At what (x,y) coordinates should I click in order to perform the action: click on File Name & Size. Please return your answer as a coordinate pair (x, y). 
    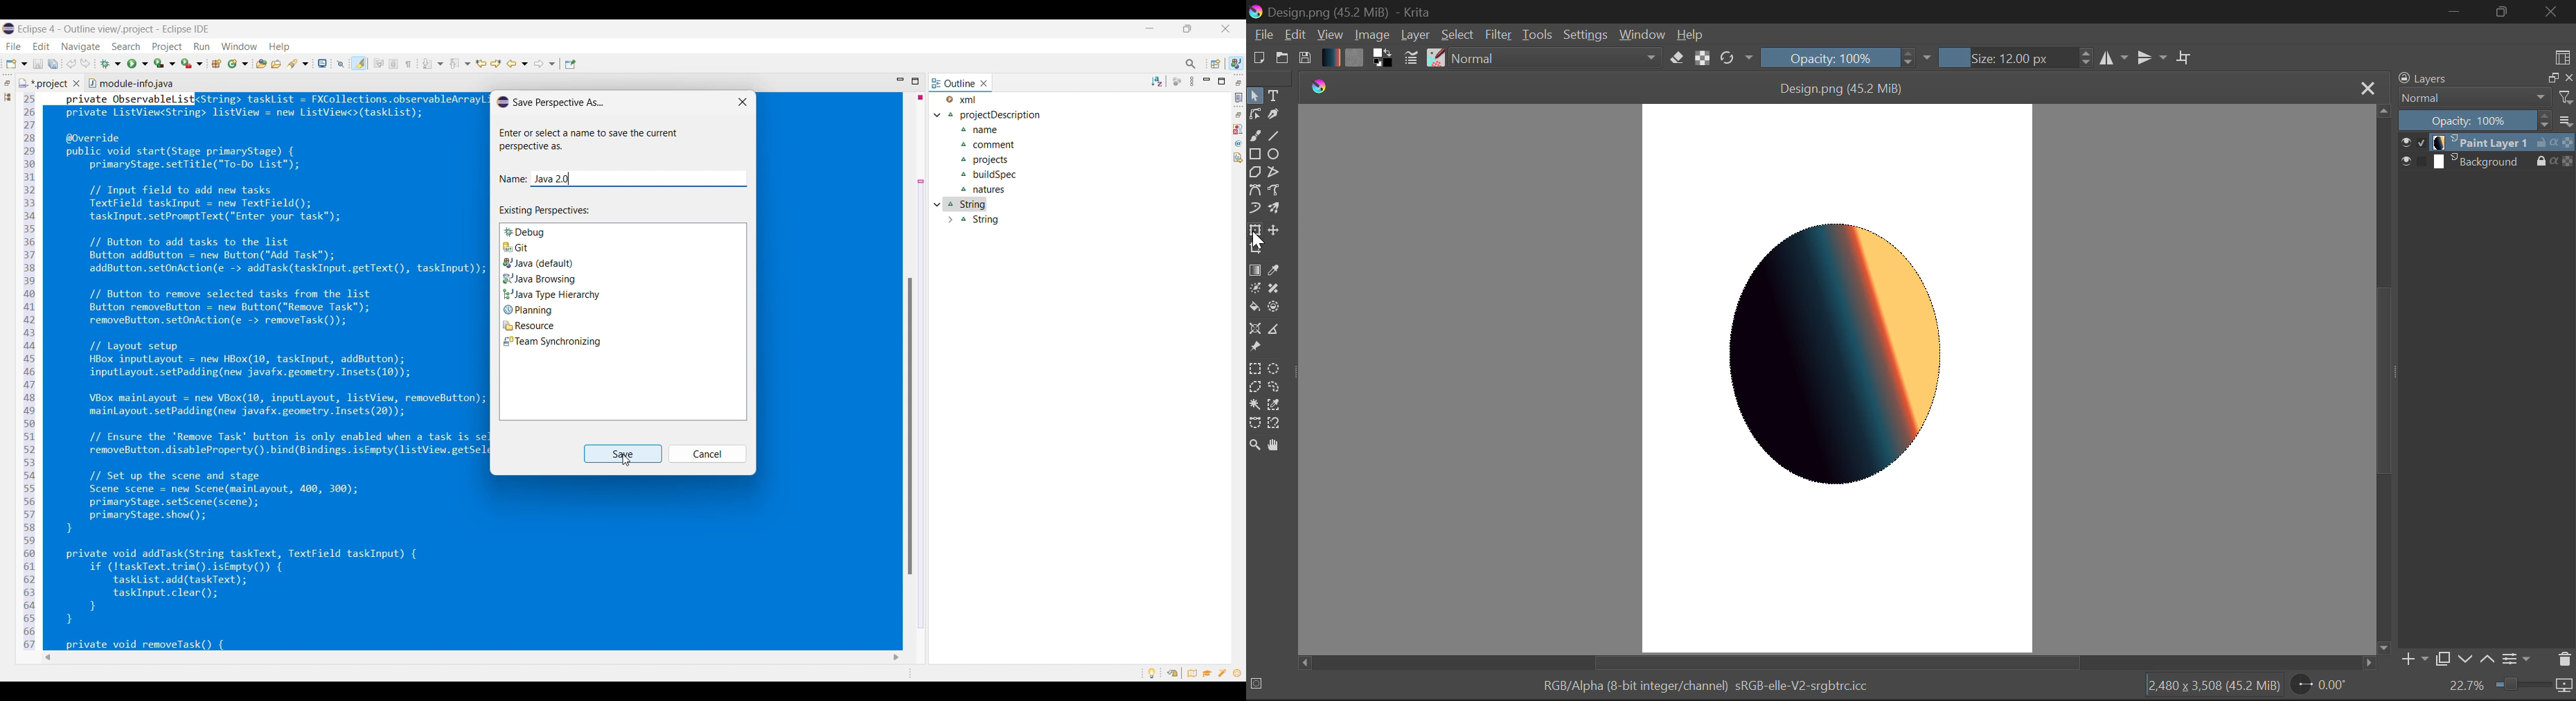
    Looking at the image, I should click on (1843, 86).